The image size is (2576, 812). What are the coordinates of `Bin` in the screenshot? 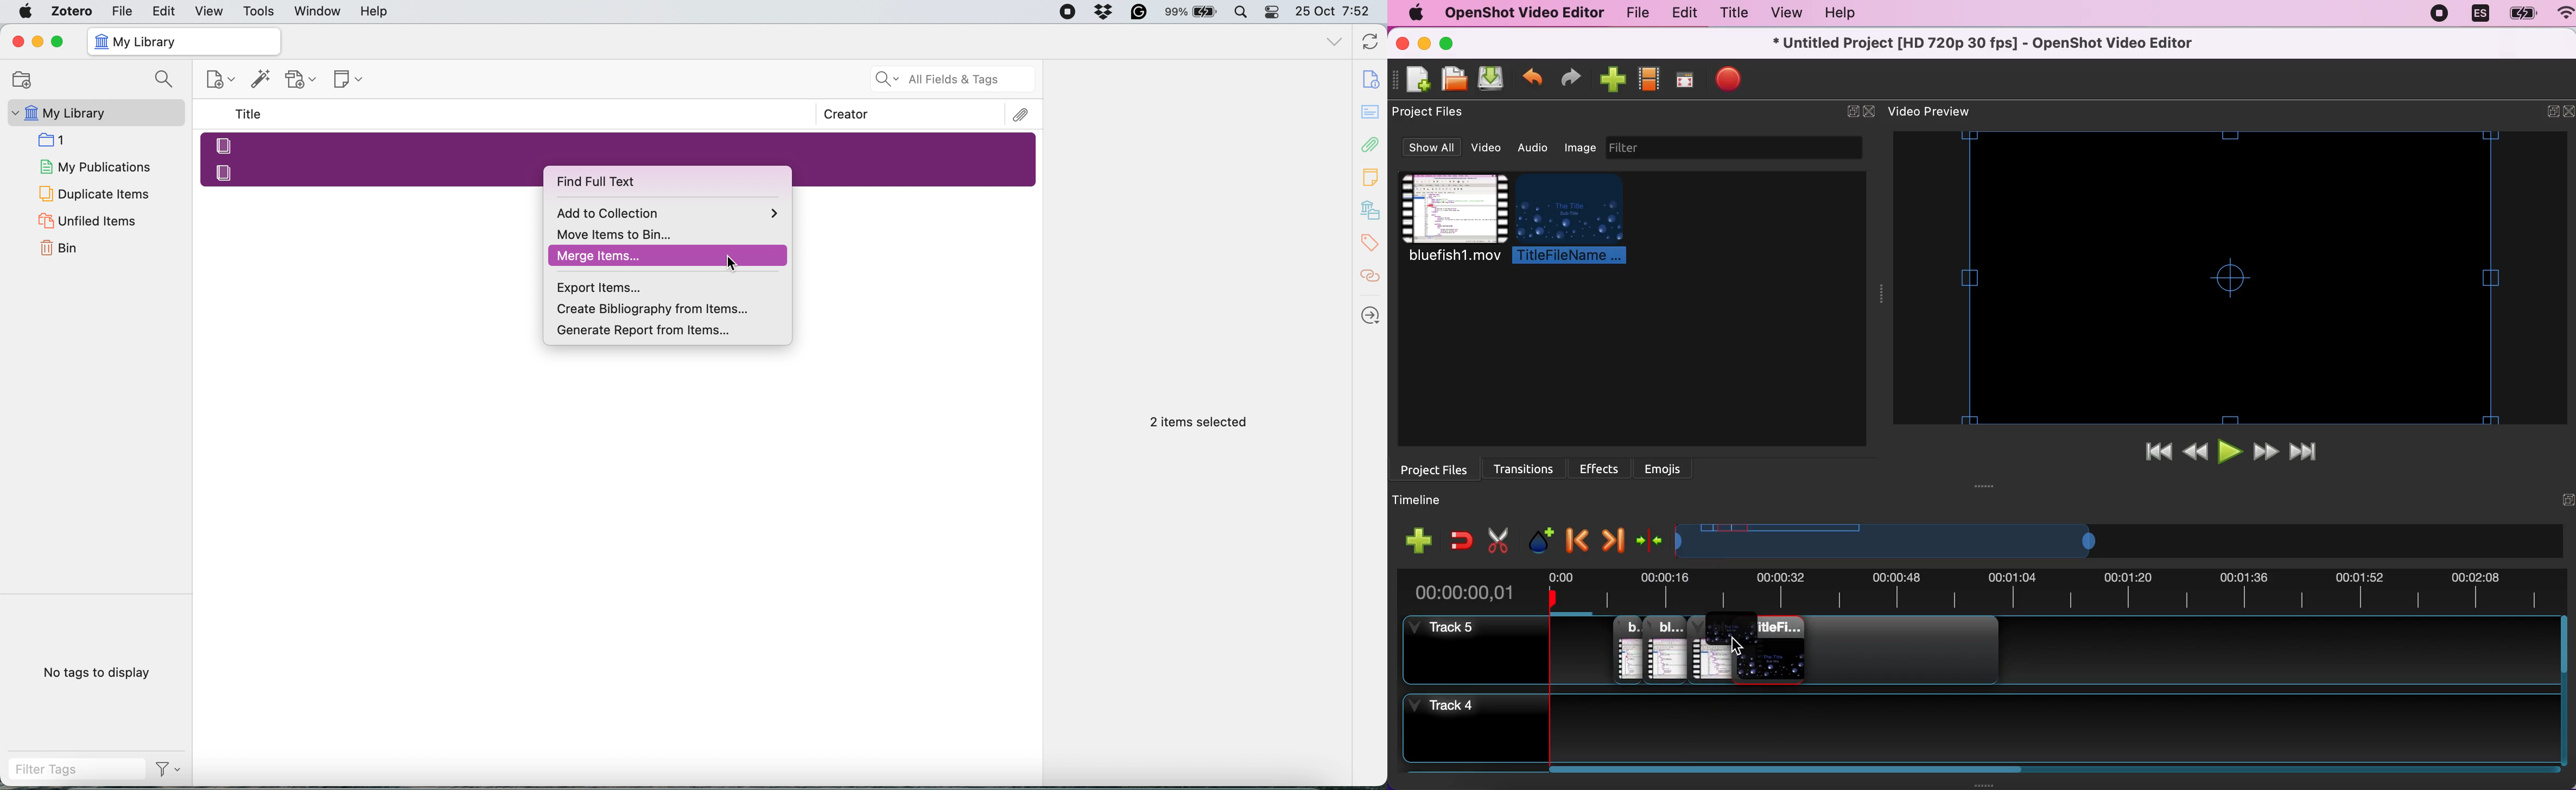 It's located at (72, 247).